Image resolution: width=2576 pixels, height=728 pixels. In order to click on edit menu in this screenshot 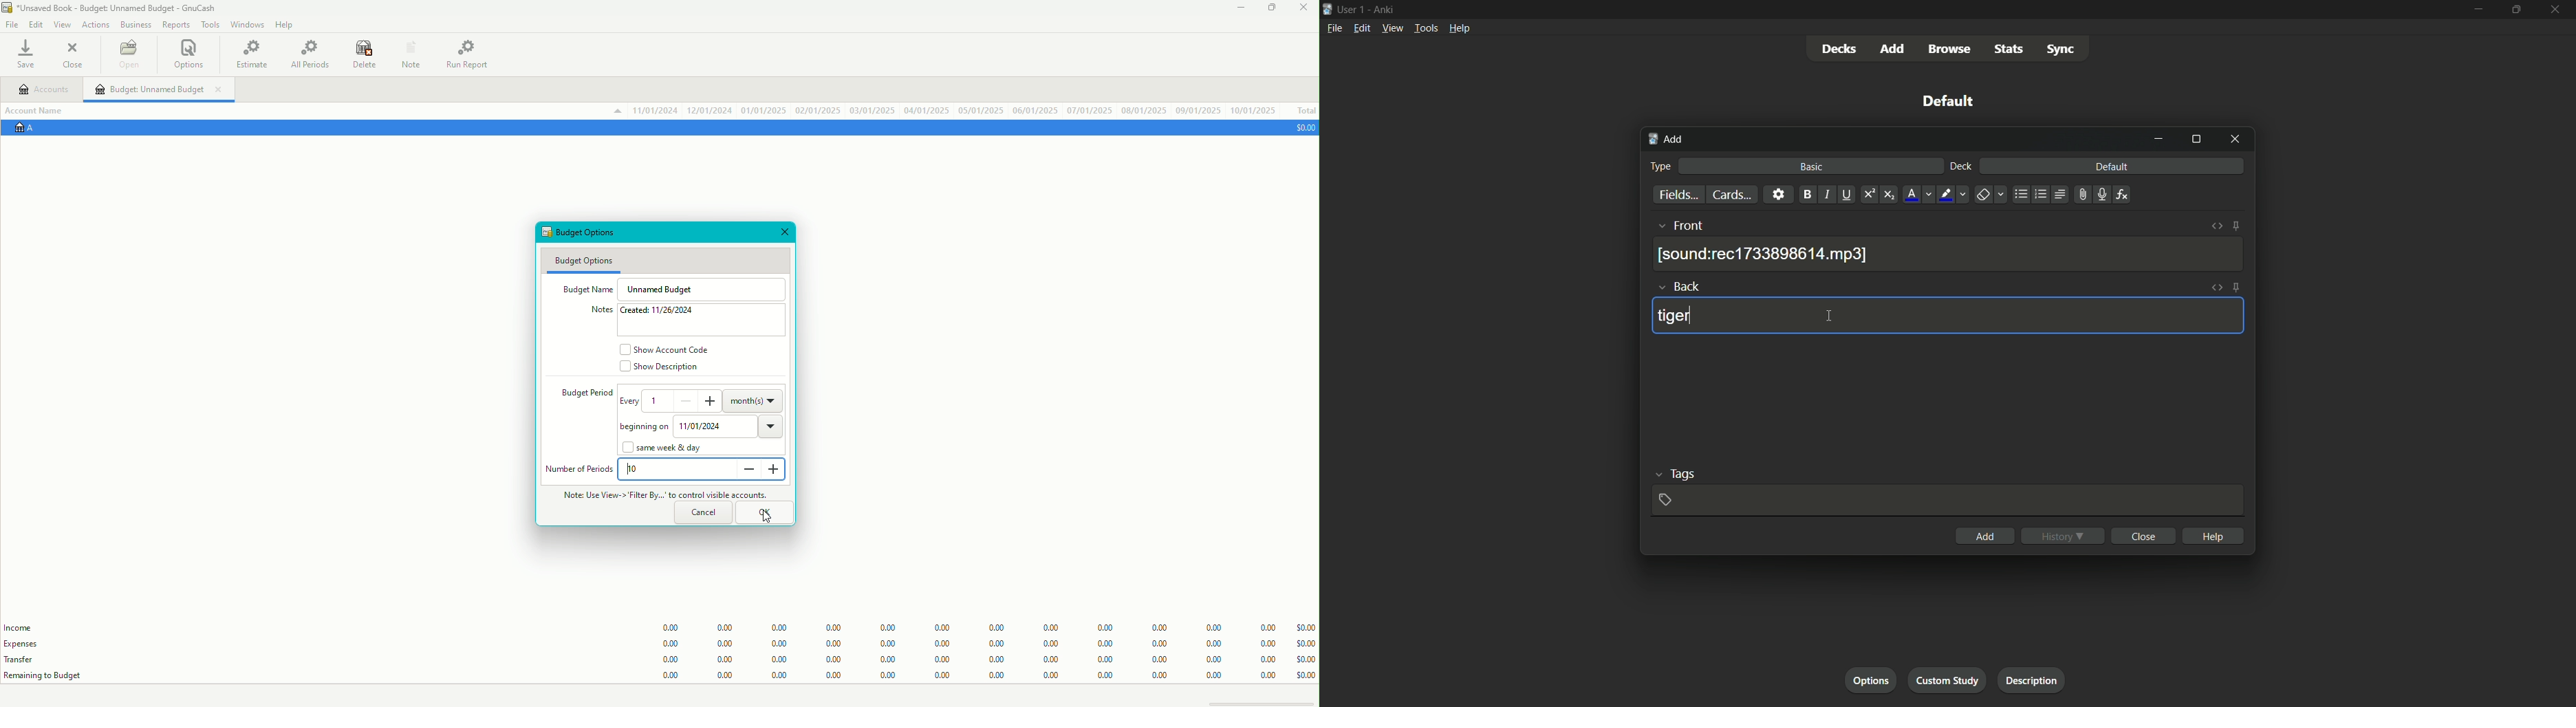, I will do `click(1361, 28)`.